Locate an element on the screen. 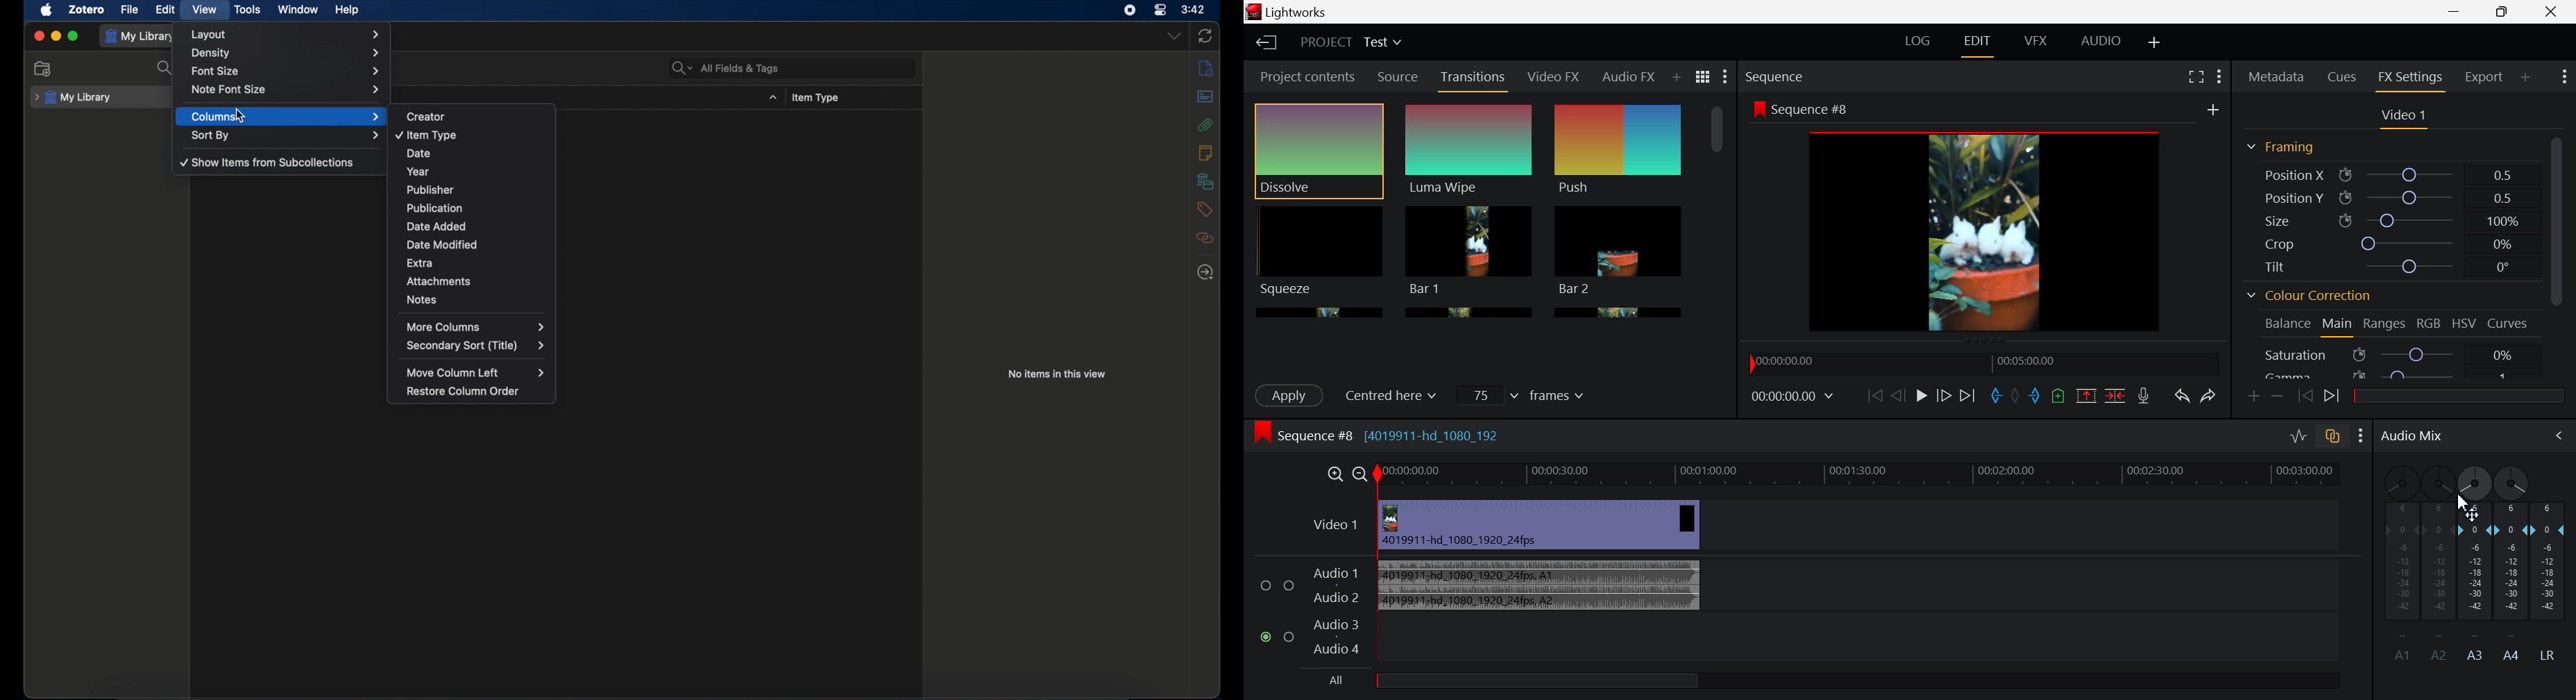  toggle auto track sync is located at coordinates (2334, 440).